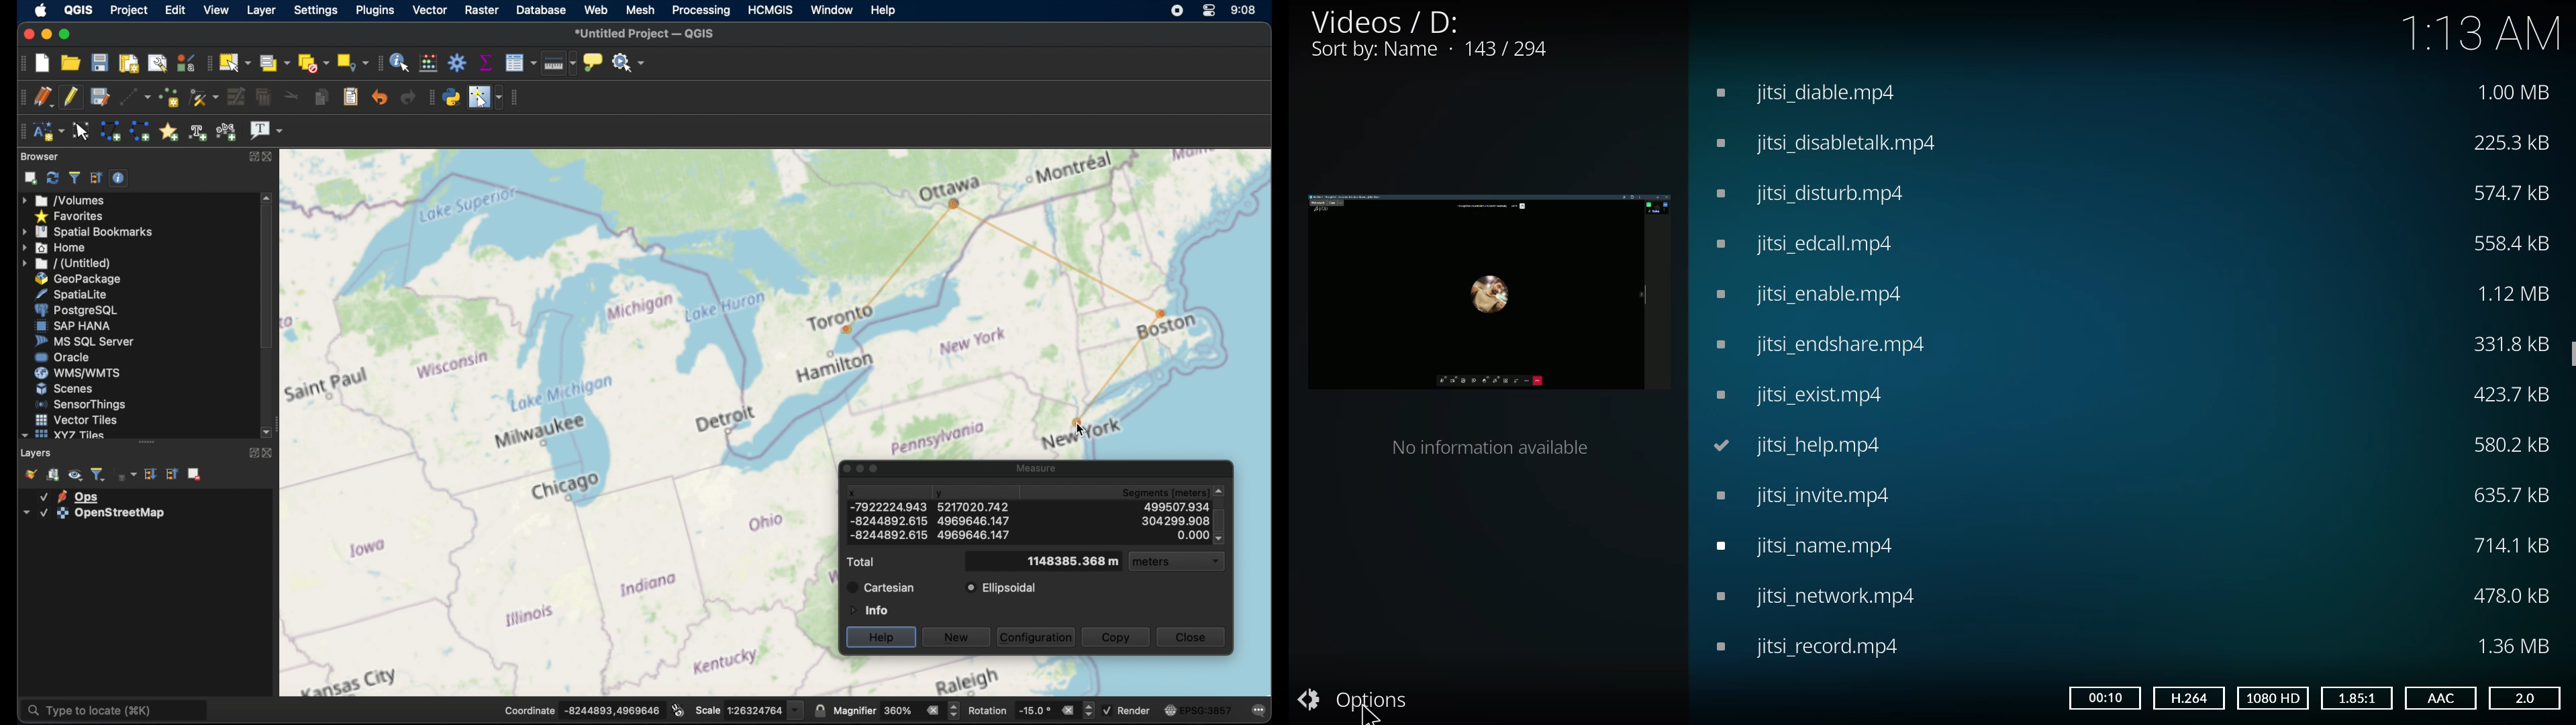  Describe the element at coordinates (262, 97) in the screenshot. I see `delete selected` at that location.